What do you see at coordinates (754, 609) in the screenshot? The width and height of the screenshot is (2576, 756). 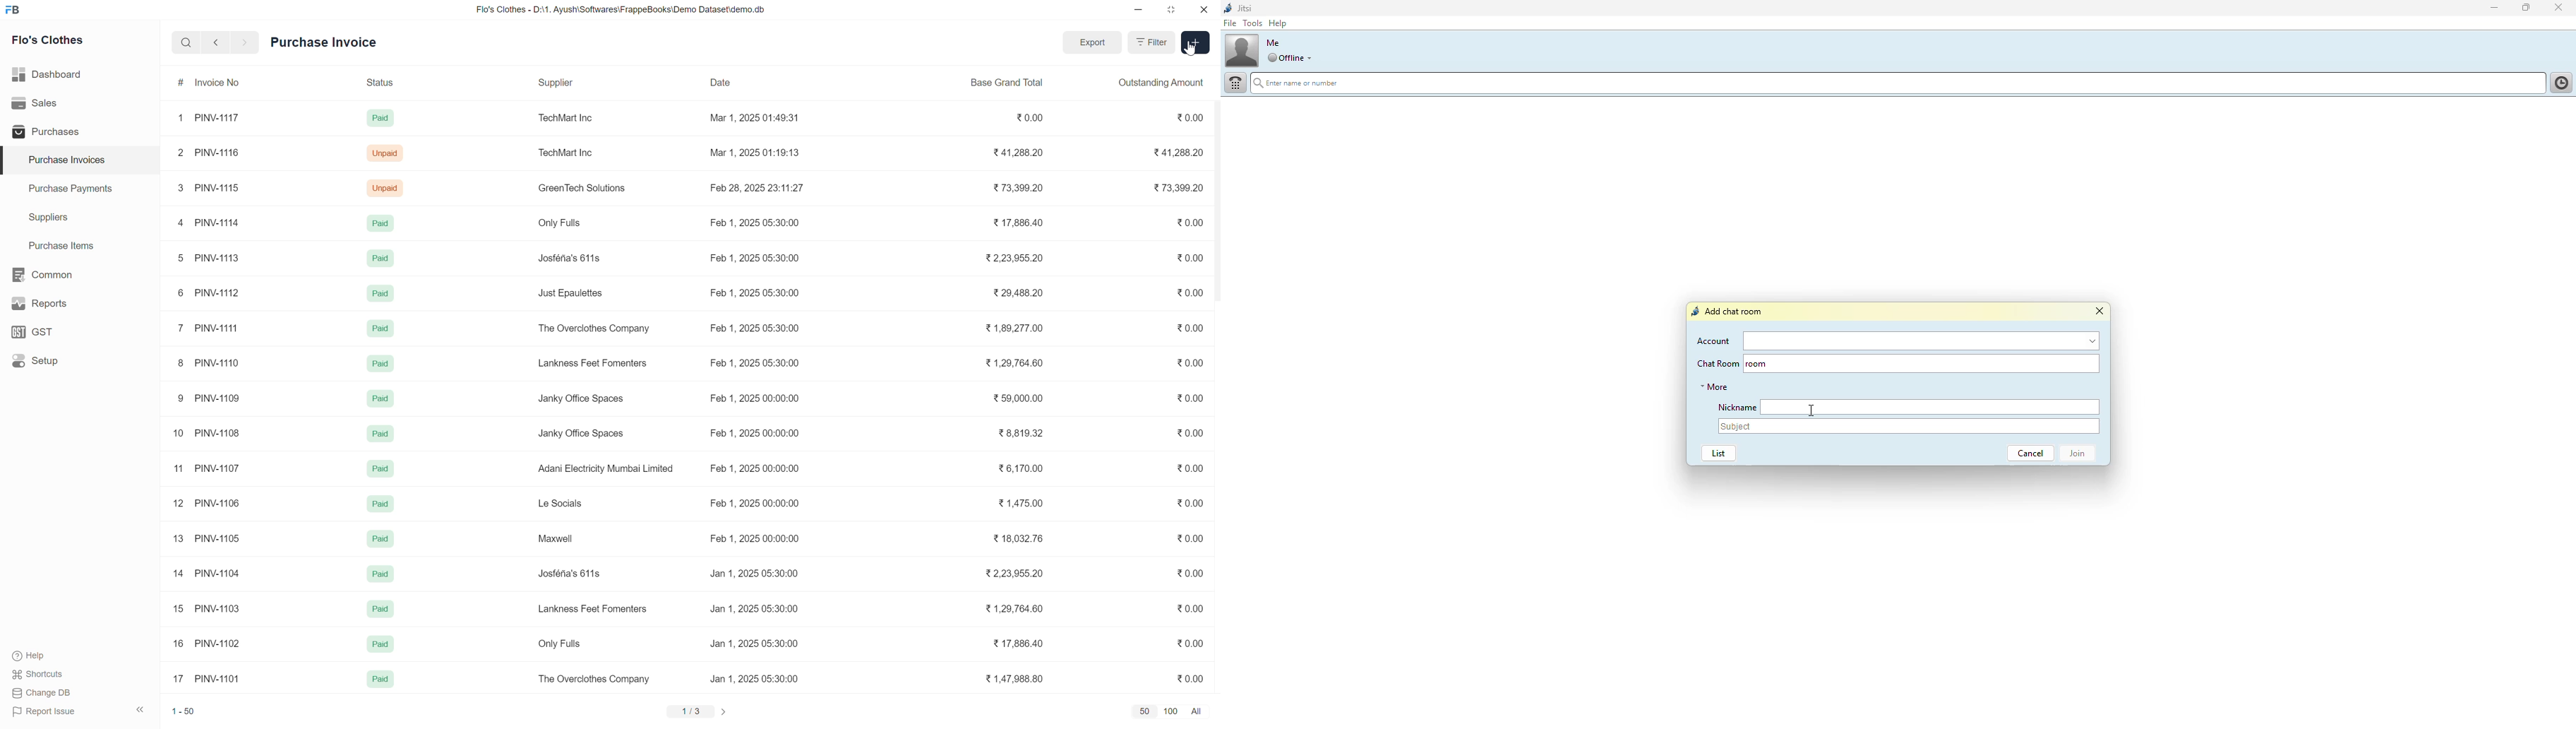 I see `Jan 1, 2025 05:30:00` at bounding box center [754, 609].